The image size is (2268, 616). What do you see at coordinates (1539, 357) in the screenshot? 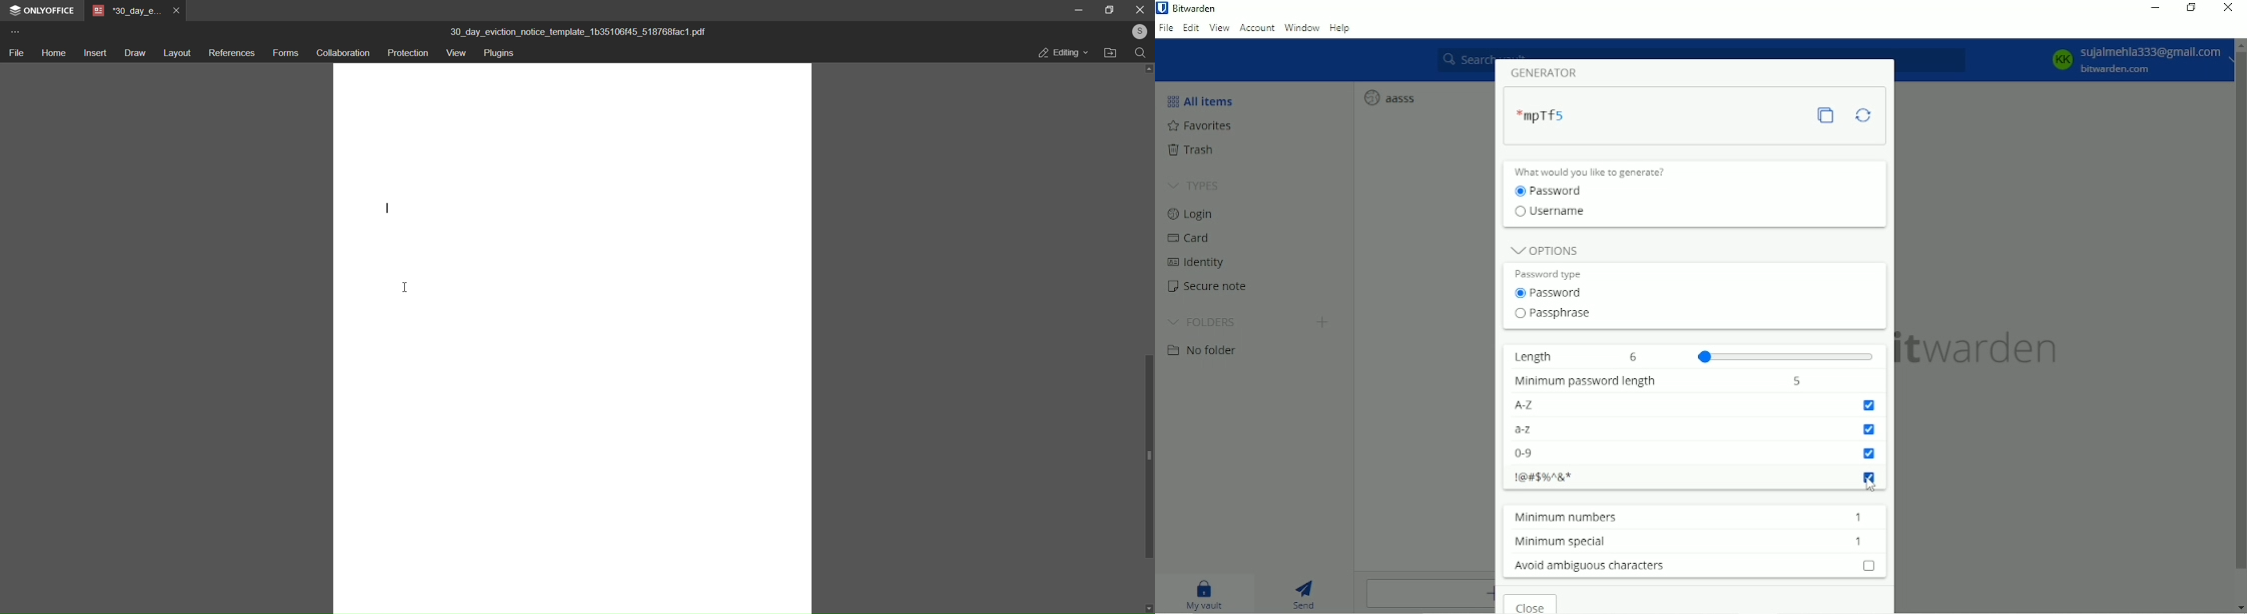
I see `Length` at bounding box center [1539, 357].